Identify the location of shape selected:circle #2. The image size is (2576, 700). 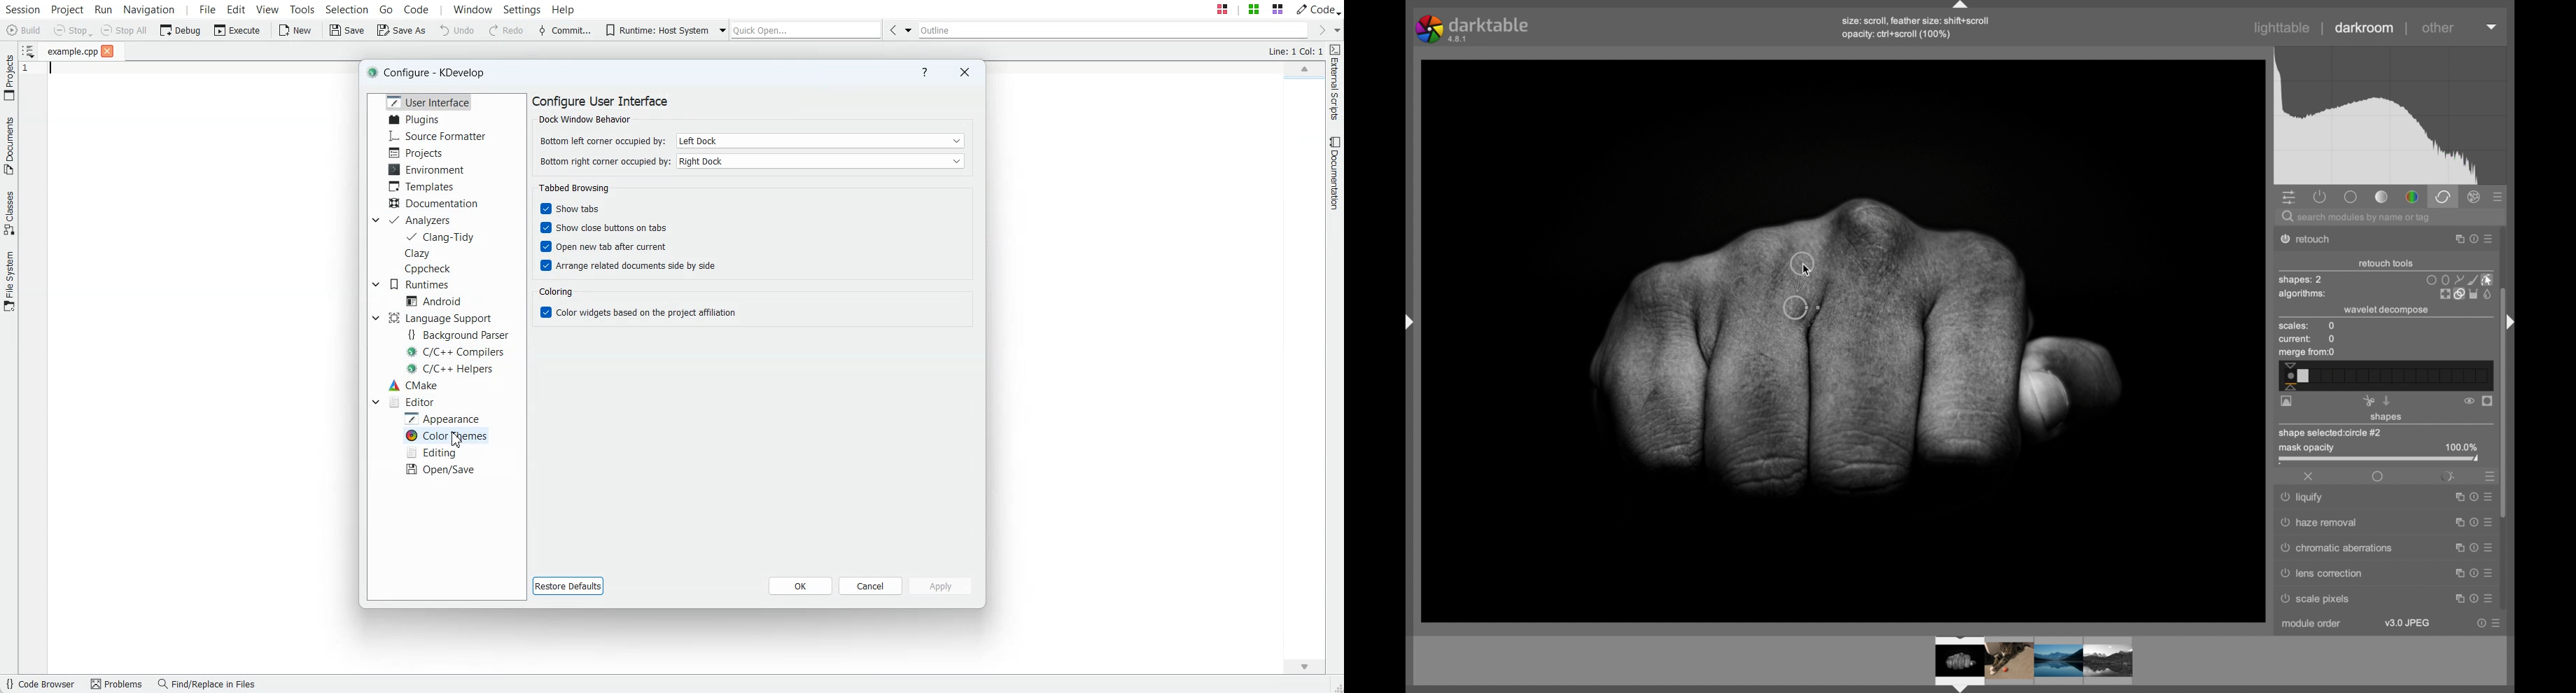
(2335, 432).